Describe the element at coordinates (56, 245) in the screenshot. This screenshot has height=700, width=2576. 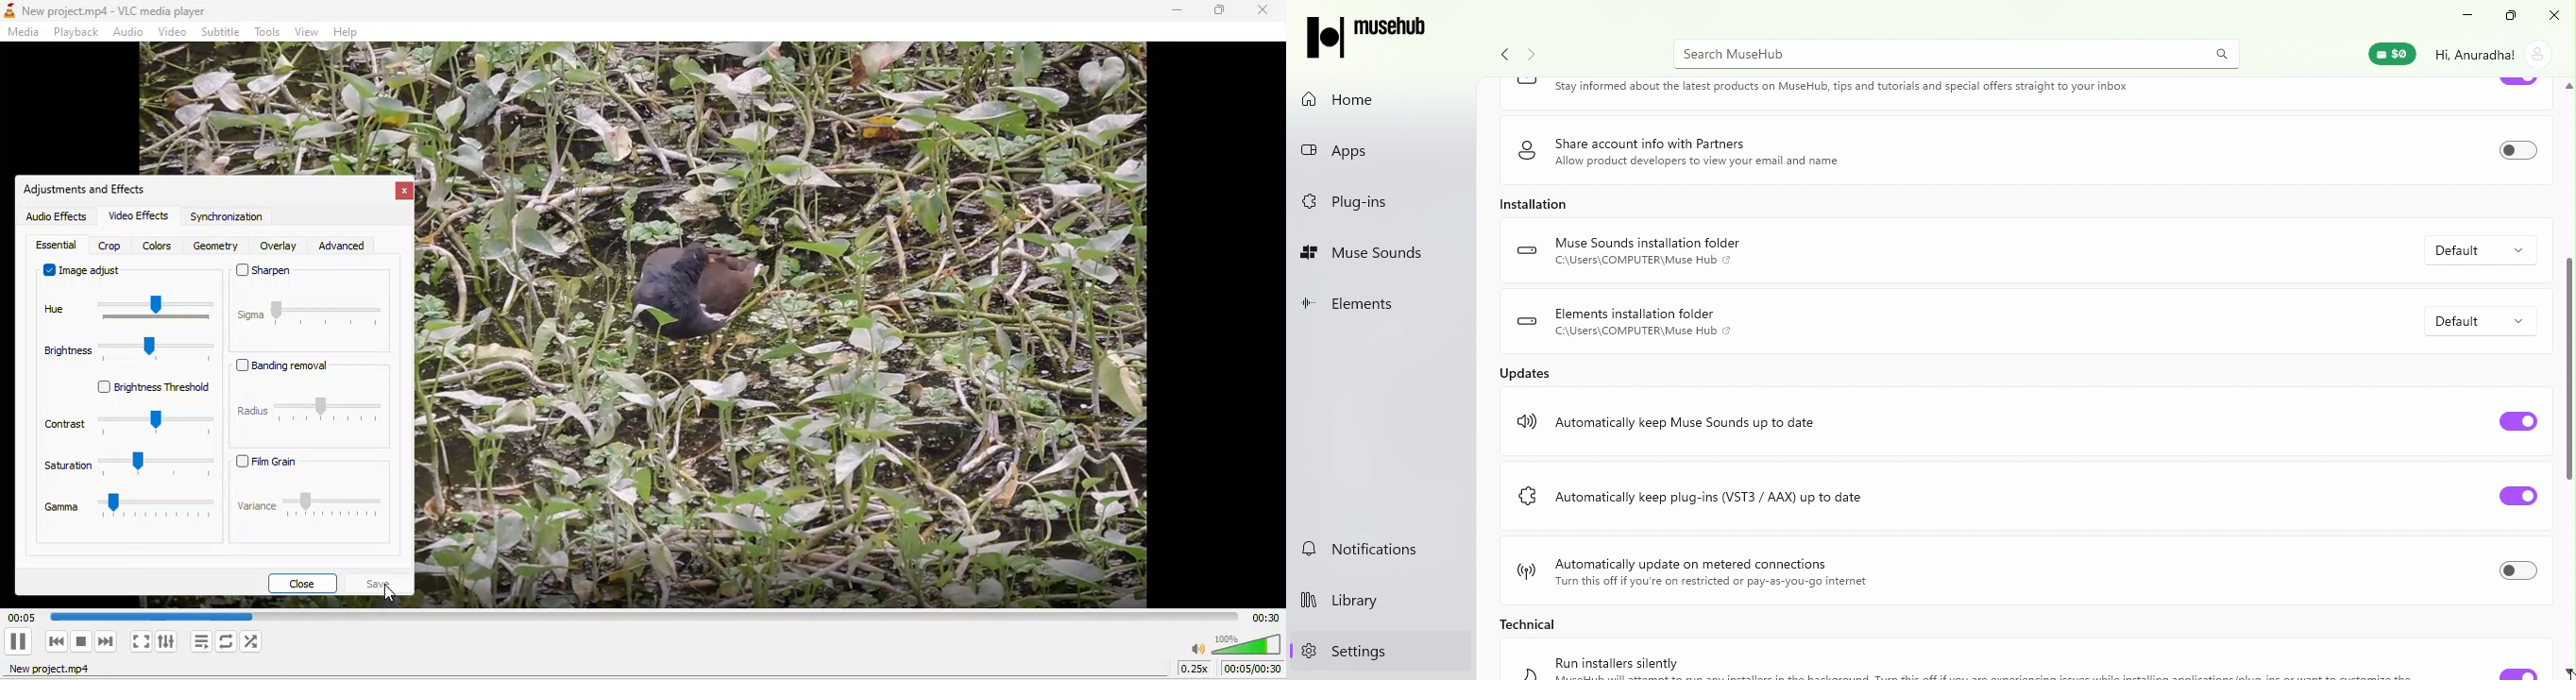
I see `equalzer` at that location.